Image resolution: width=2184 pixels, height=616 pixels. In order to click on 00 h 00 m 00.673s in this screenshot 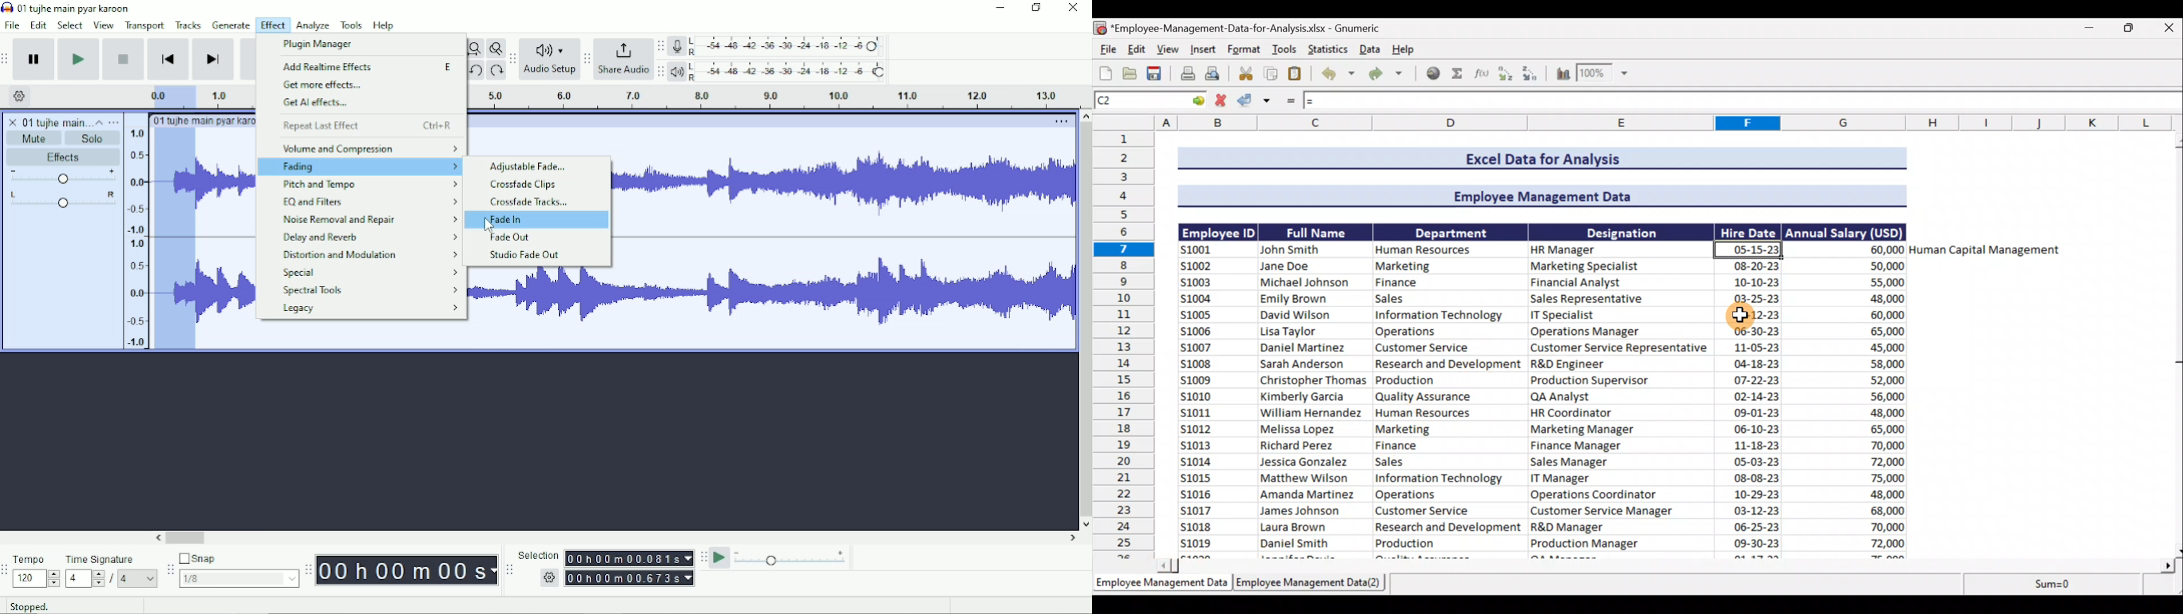, I will do `click(632, 577)`.